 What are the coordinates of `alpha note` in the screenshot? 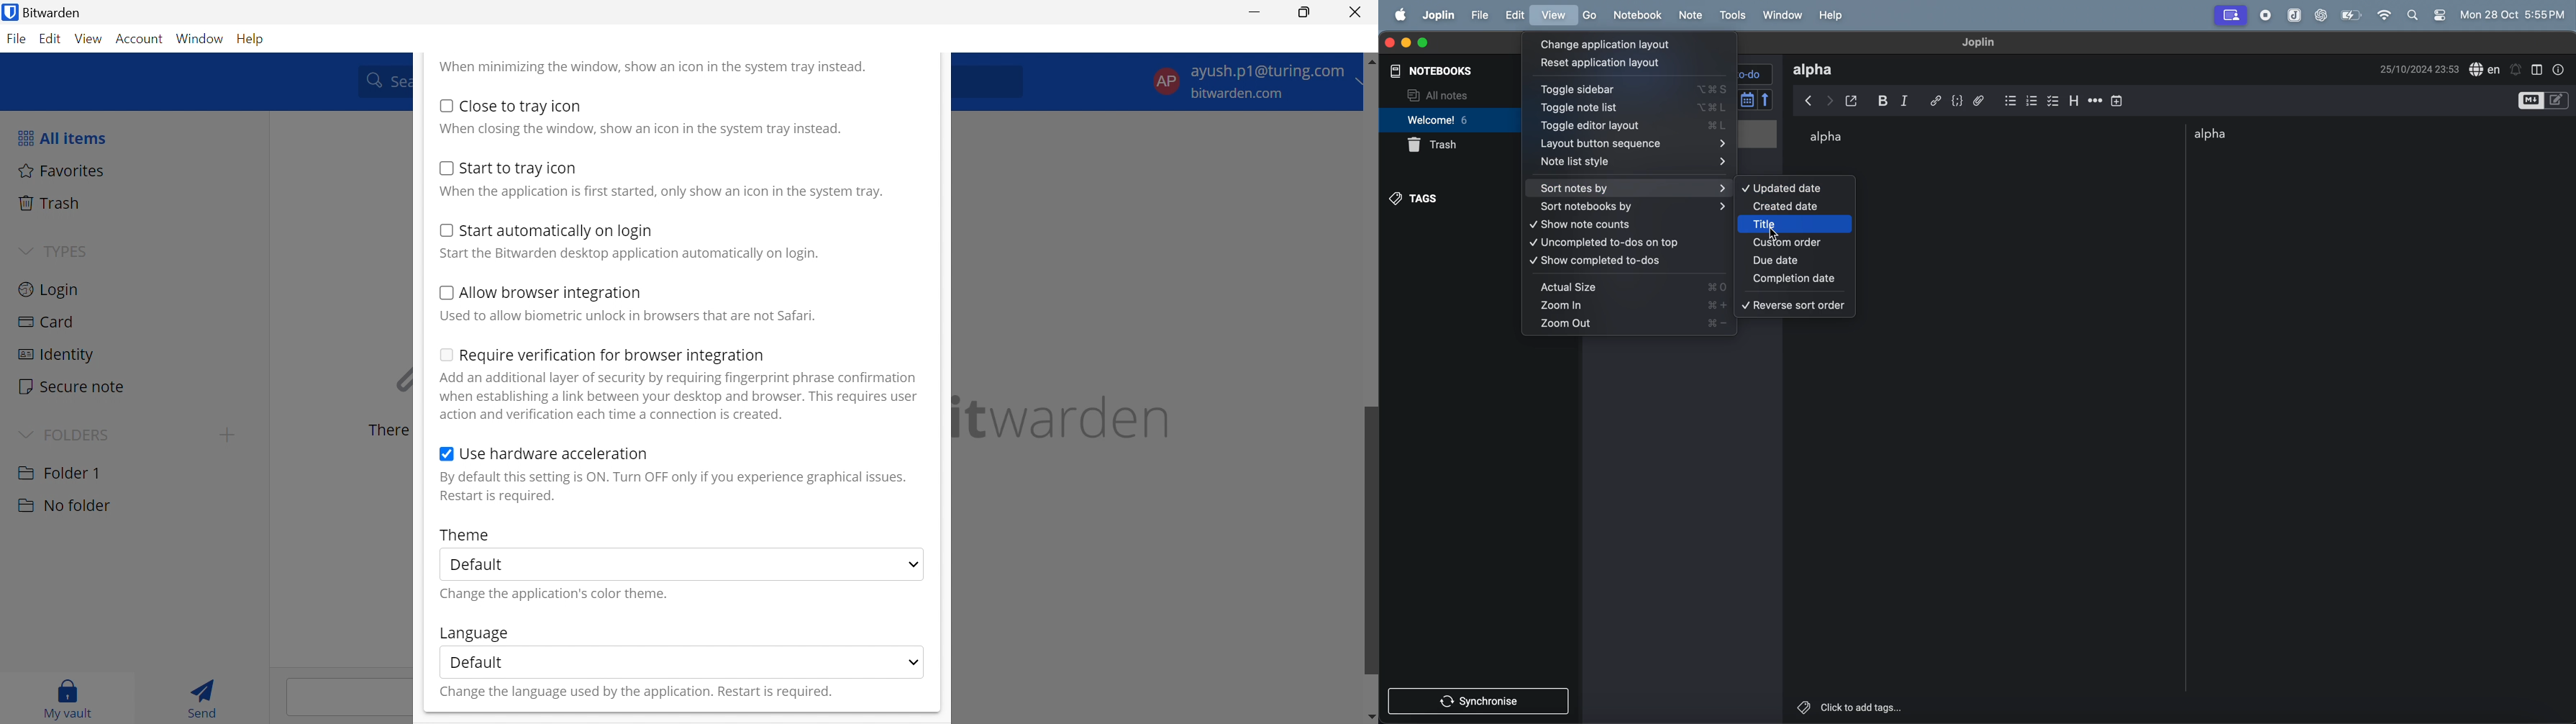 It's located at (2236, 134).